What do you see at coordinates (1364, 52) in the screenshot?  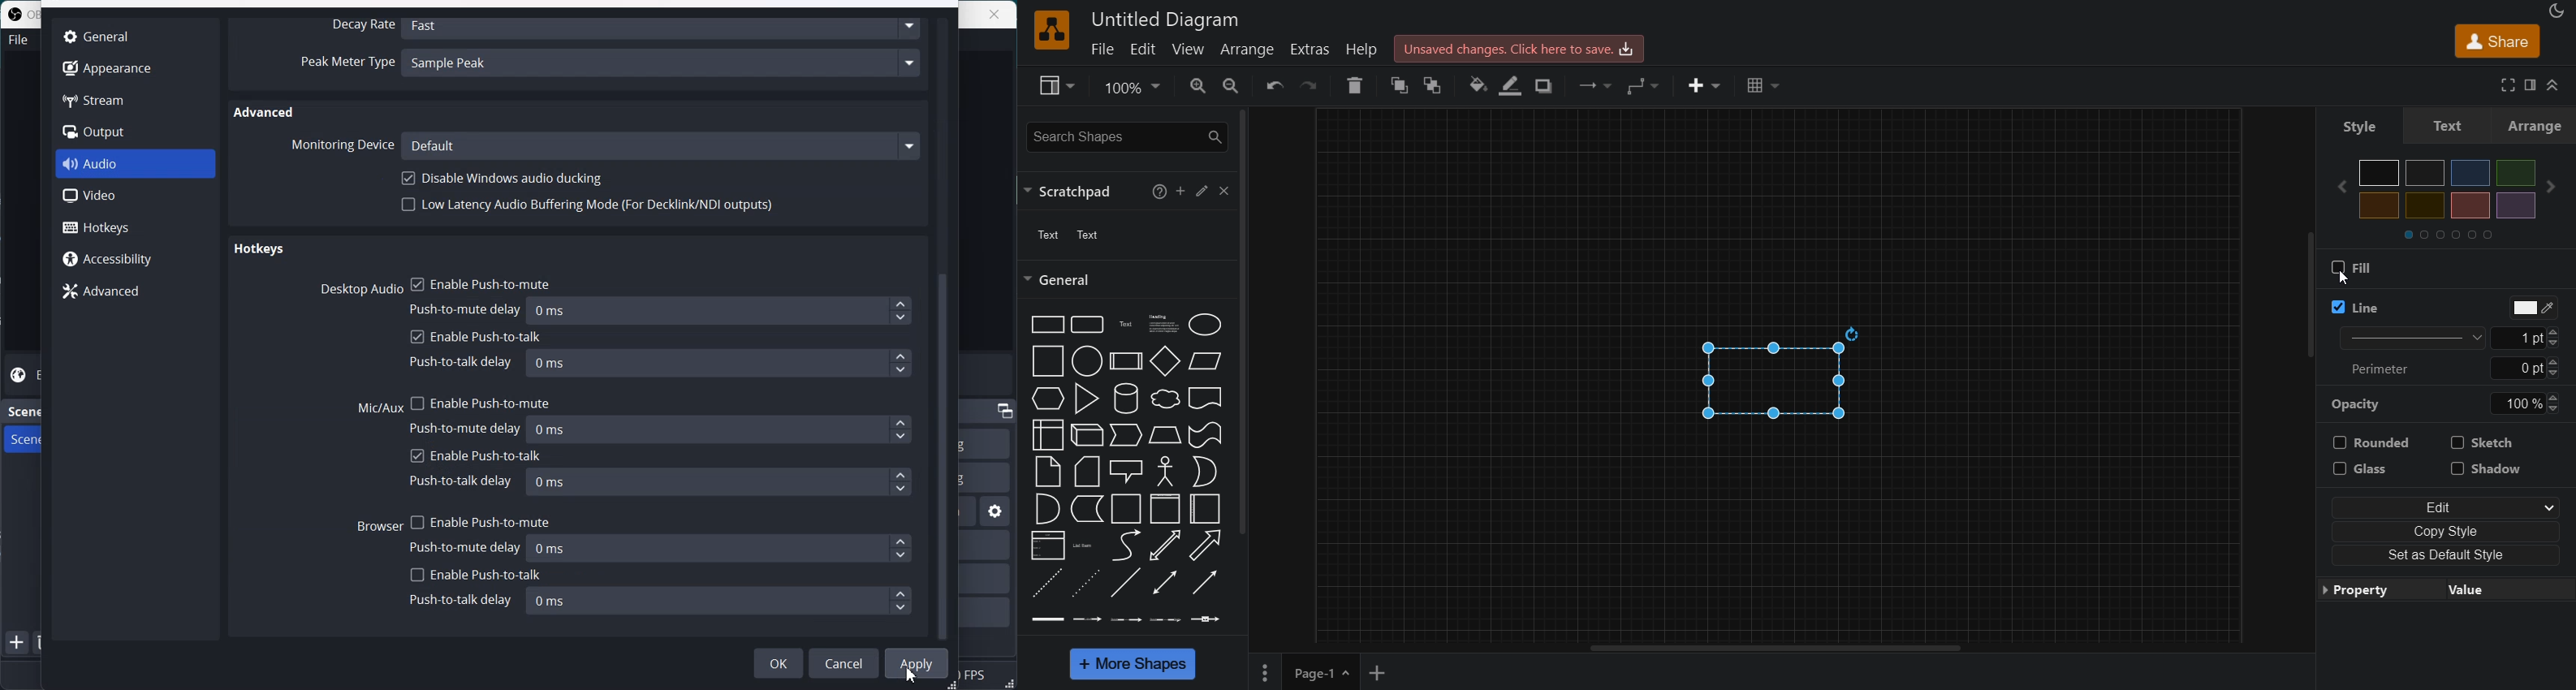 I see `help` at bounding box center [1364, 52].